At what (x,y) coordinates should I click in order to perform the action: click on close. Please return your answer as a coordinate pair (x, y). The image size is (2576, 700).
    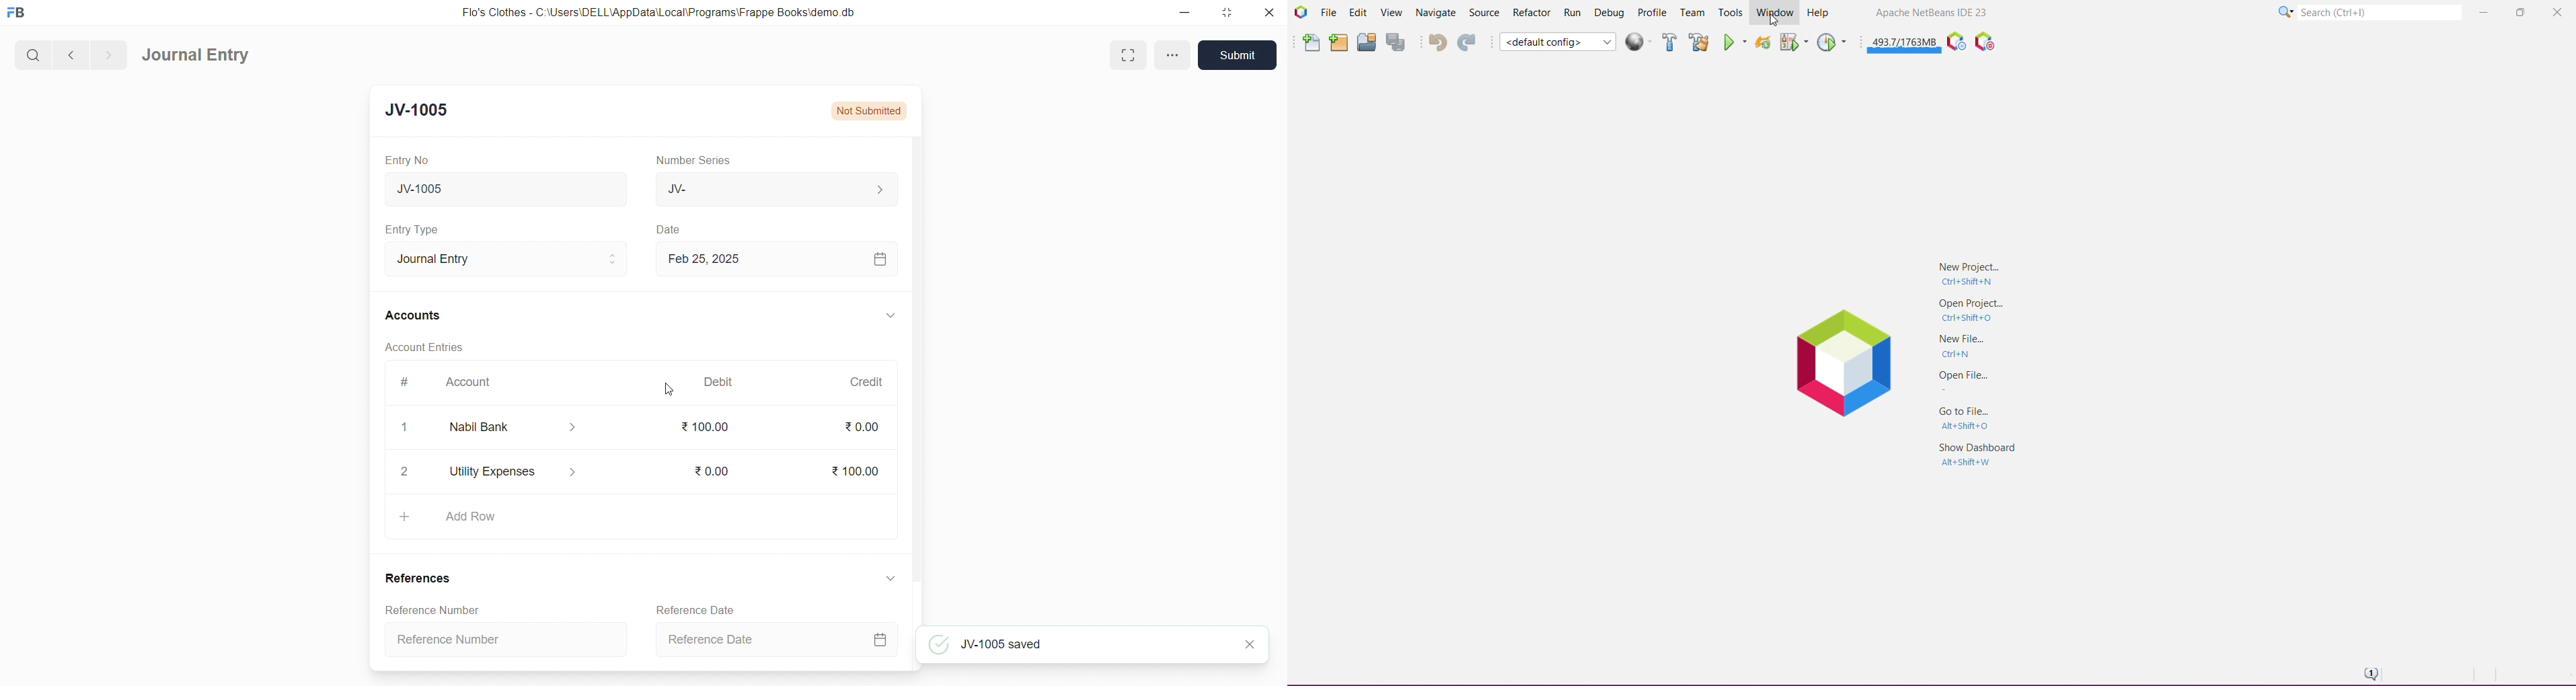
    Looking at the image, I should click on (1252, 644).